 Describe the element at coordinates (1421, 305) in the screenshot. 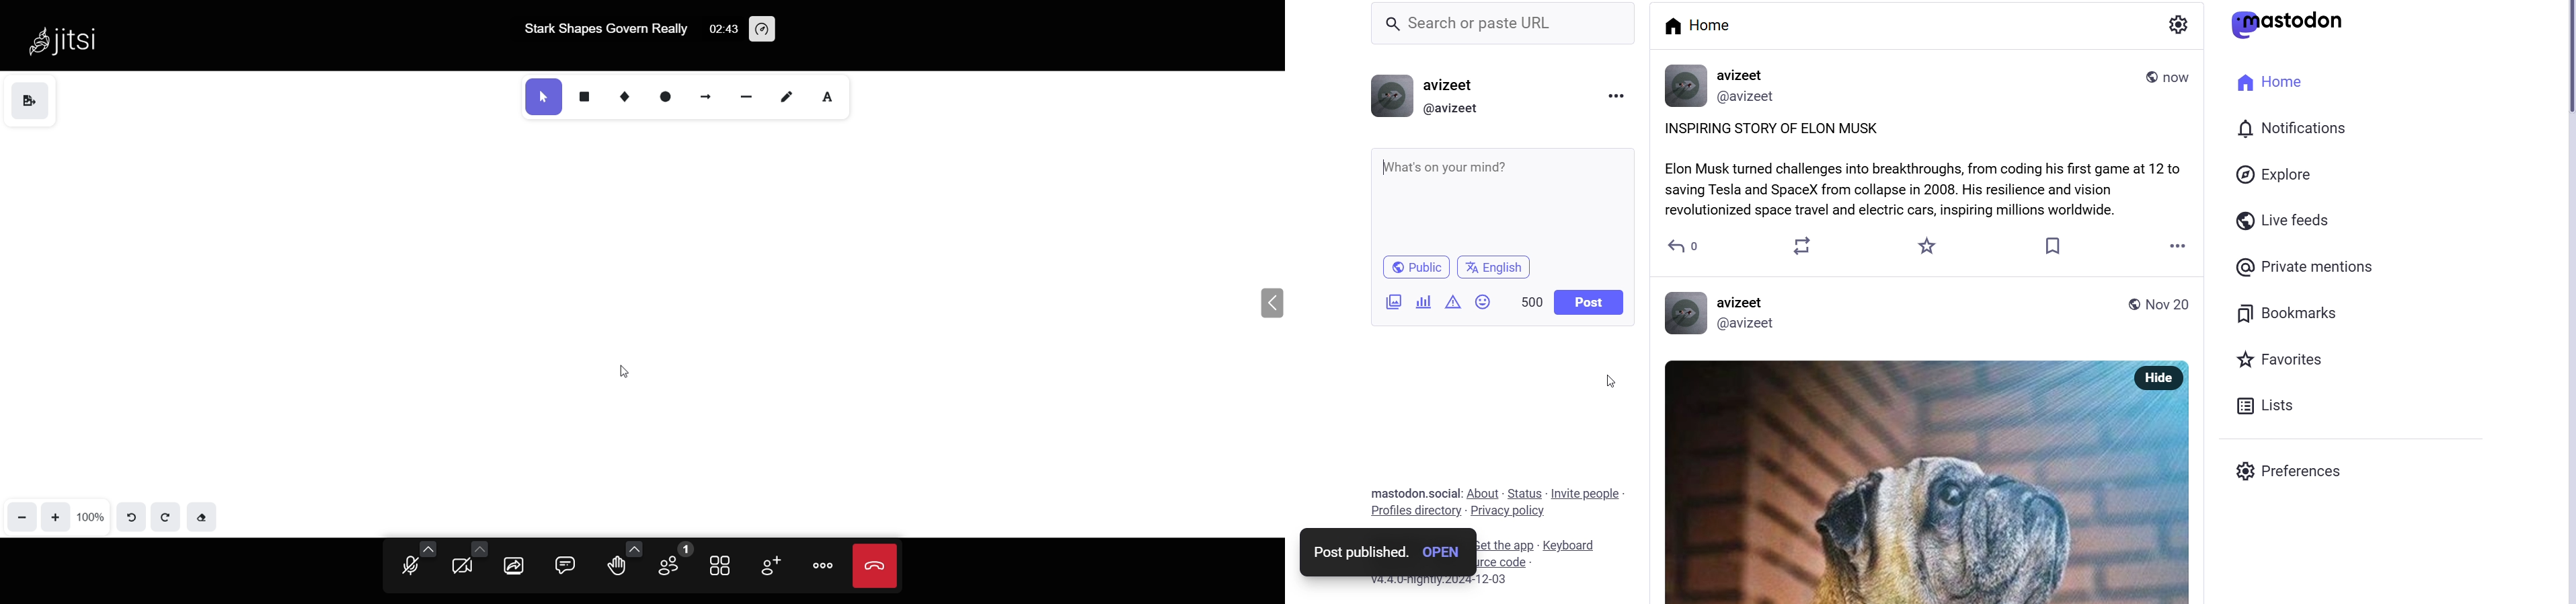

I see `add a poll` at that location.